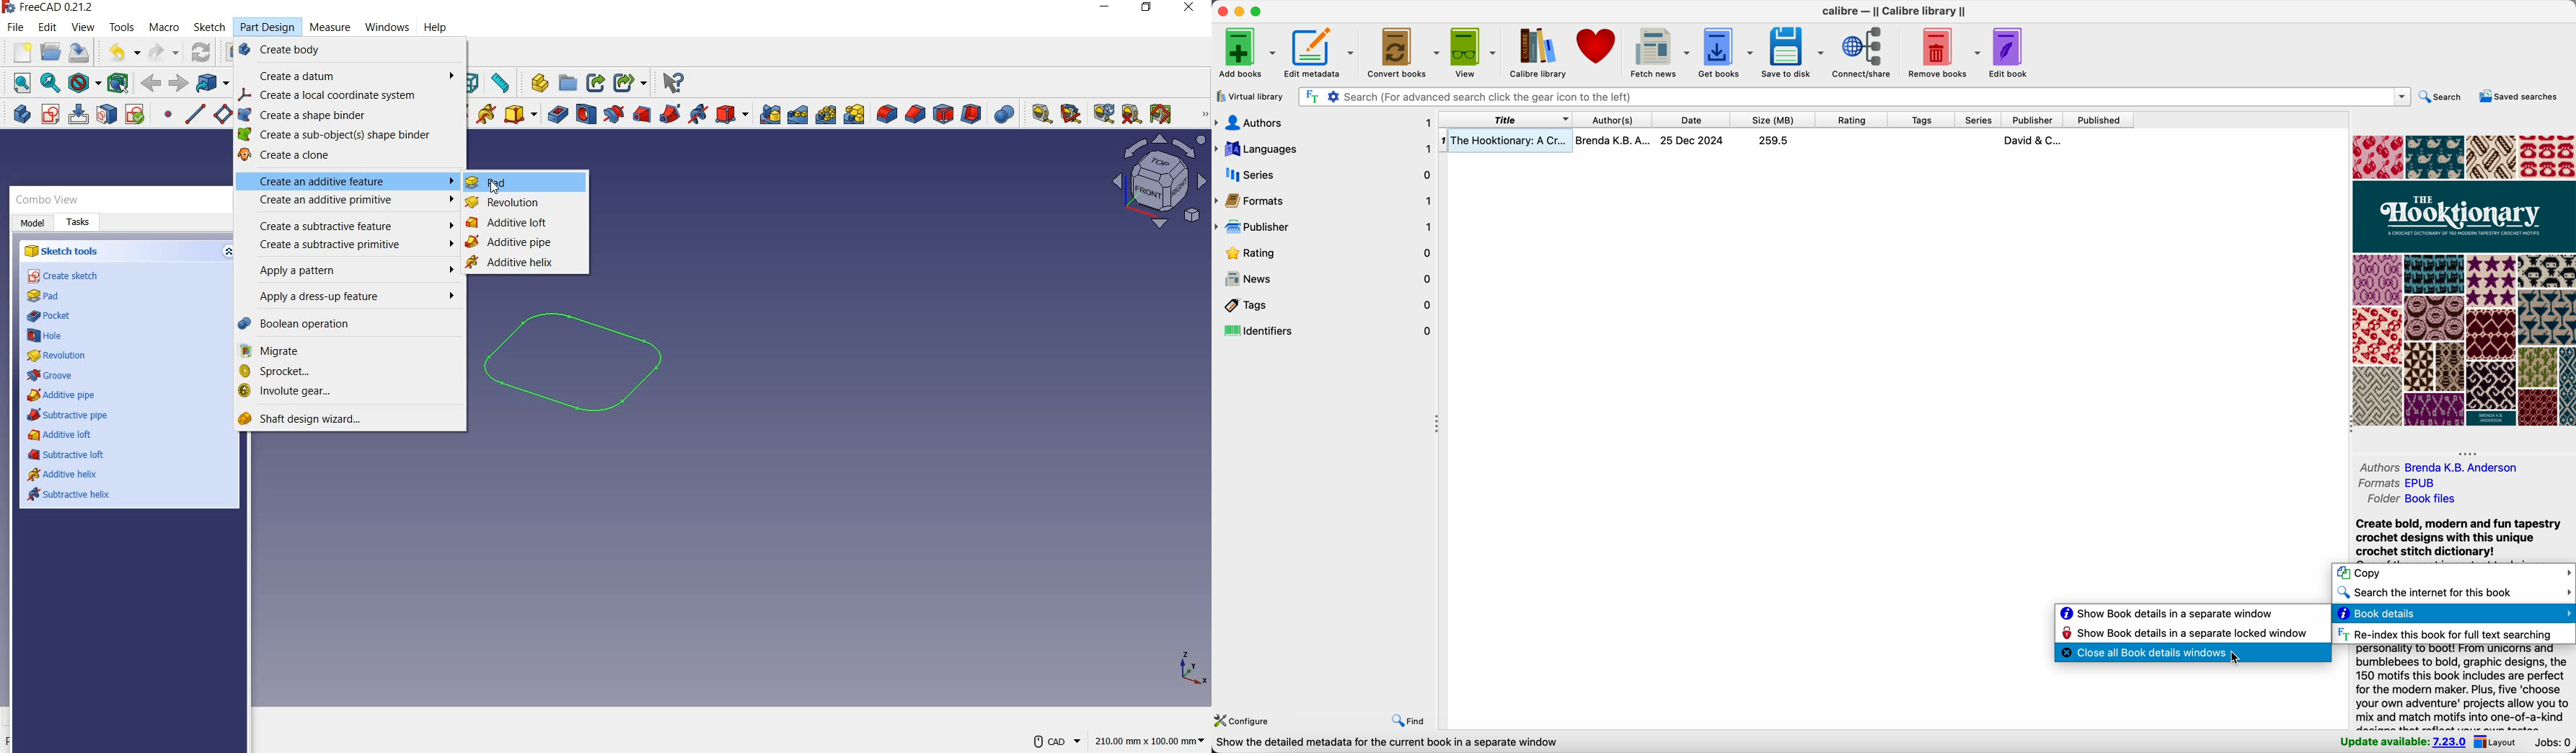 The image size is (2576, 756). I want to click on Help, so click(676, 80).